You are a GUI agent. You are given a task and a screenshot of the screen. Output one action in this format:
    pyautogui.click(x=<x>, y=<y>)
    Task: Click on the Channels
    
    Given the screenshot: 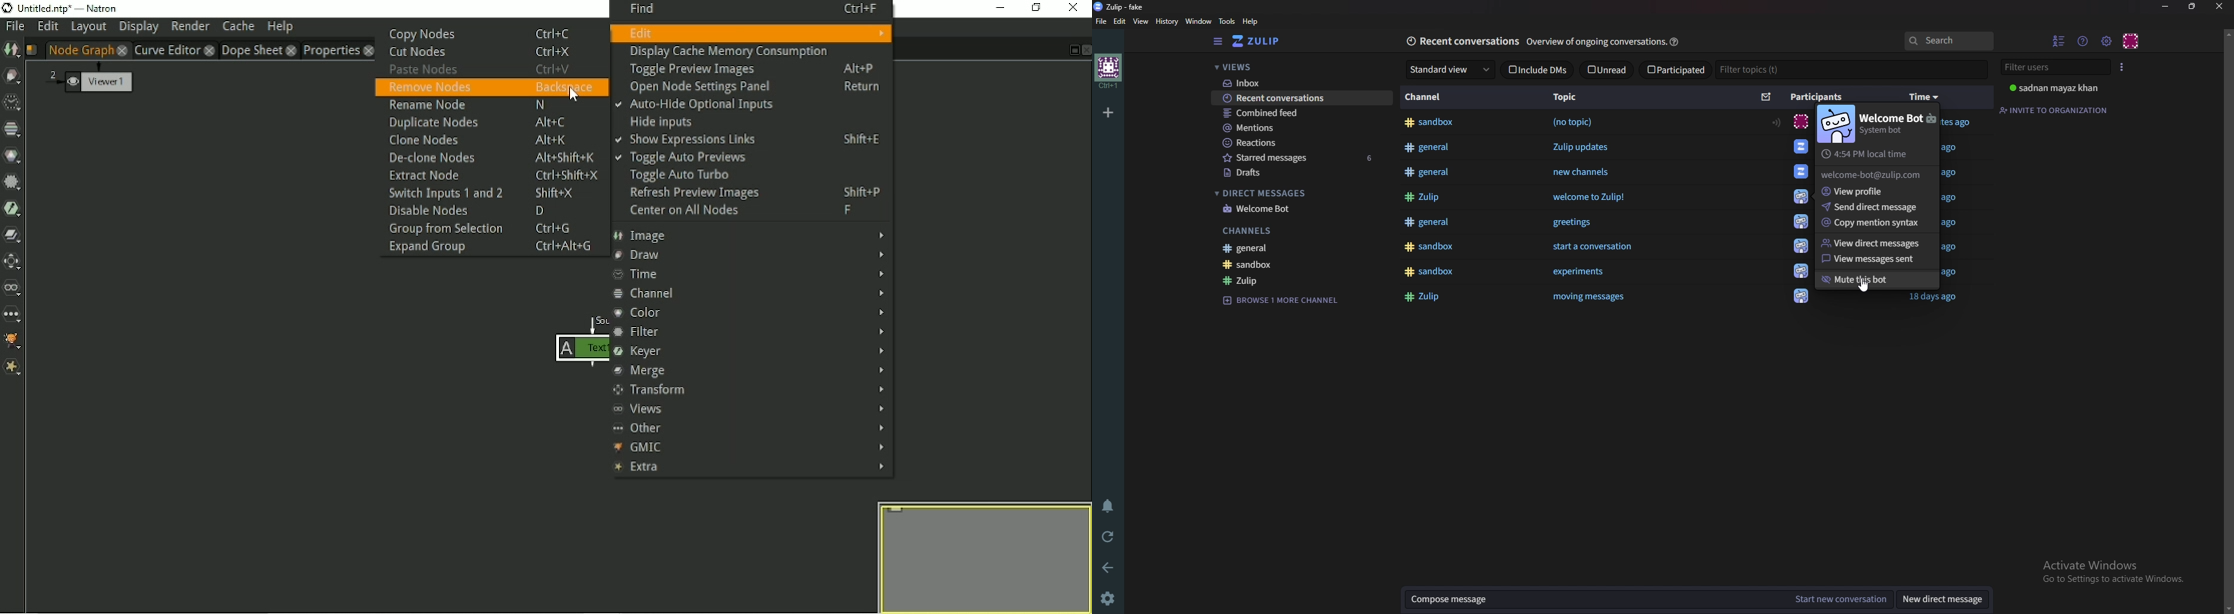 What is the action you would take?
    pyautogui.click(x=1303, y=230)
    